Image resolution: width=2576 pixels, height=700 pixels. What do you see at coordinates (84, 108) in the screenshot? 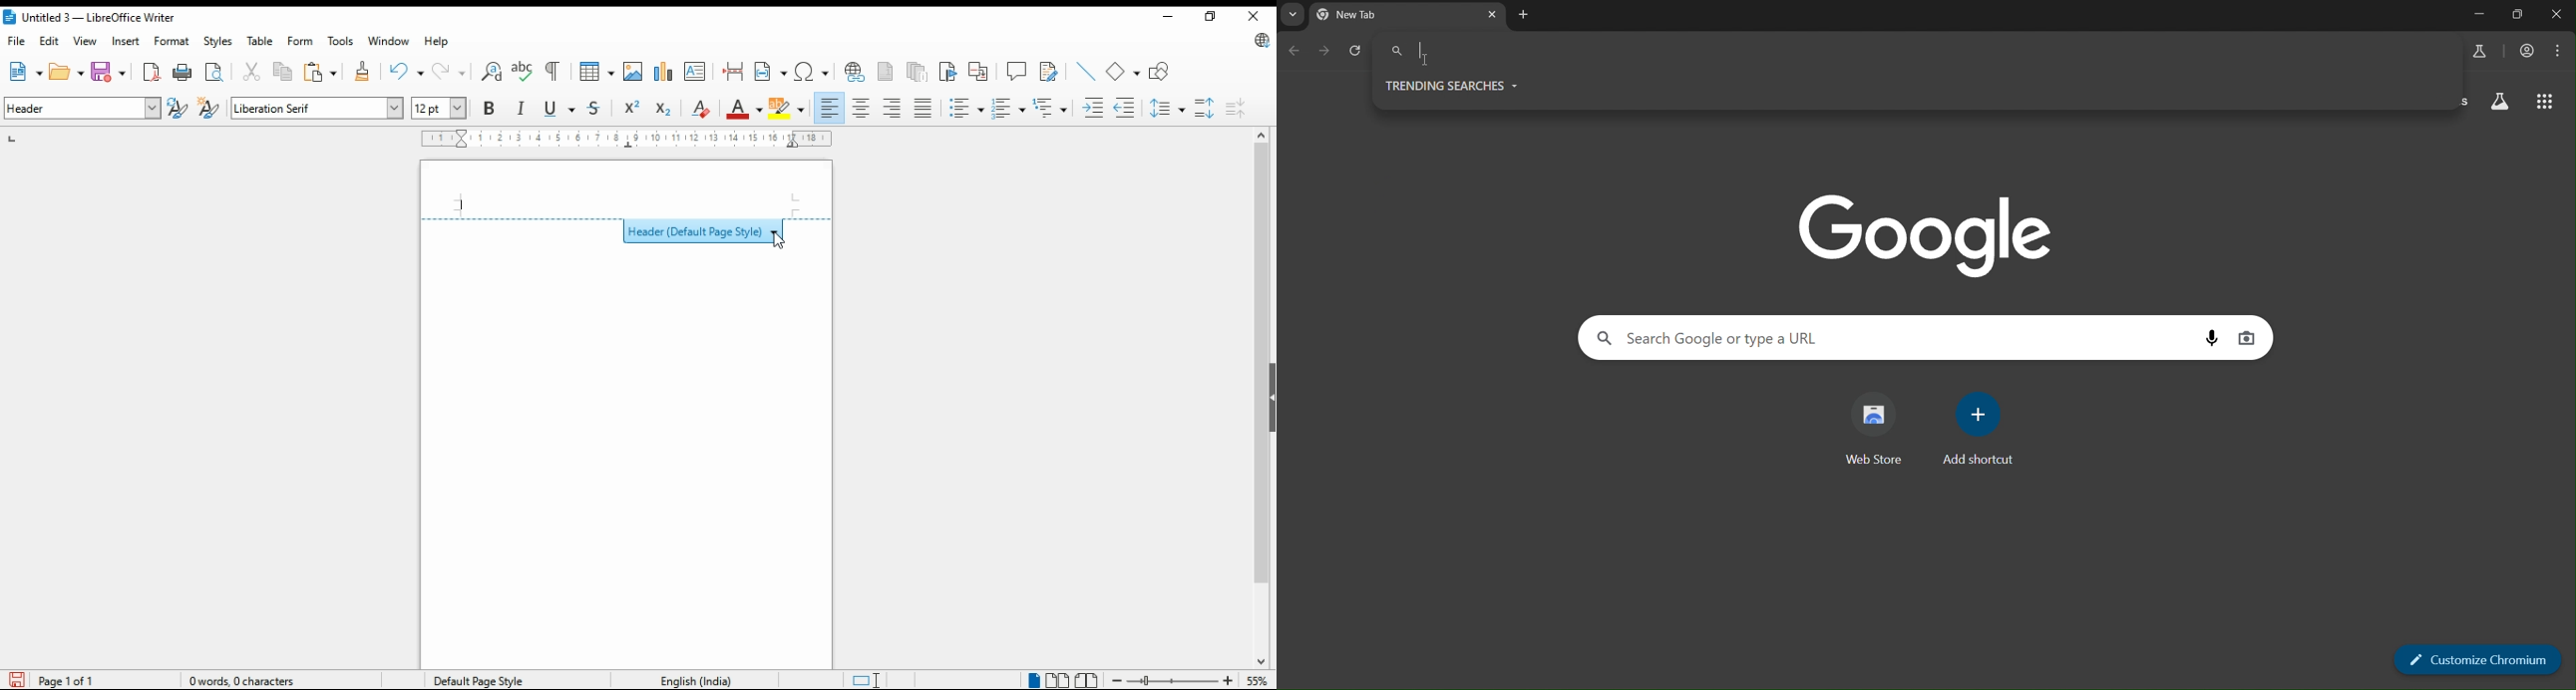
I see `paragraph style` at bounding box center [84, 108].